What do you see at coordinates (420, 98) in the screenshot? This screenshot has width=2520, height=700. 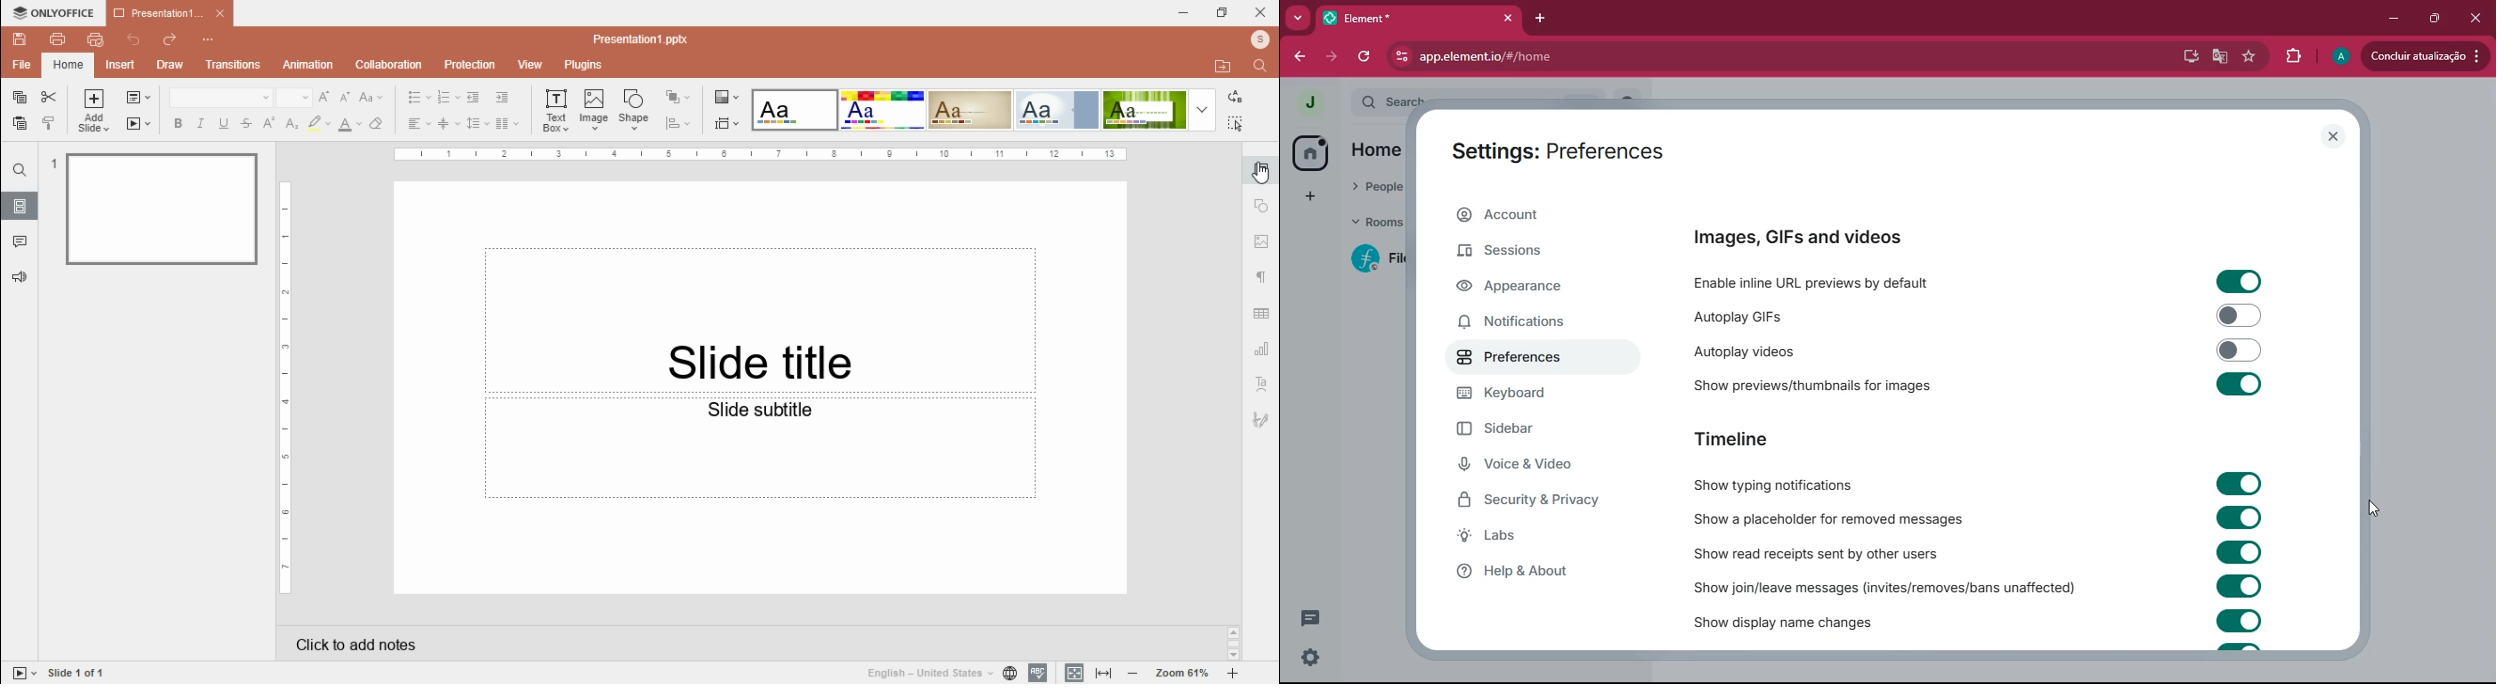 I see `bullets` at bounding box center [420, 98].